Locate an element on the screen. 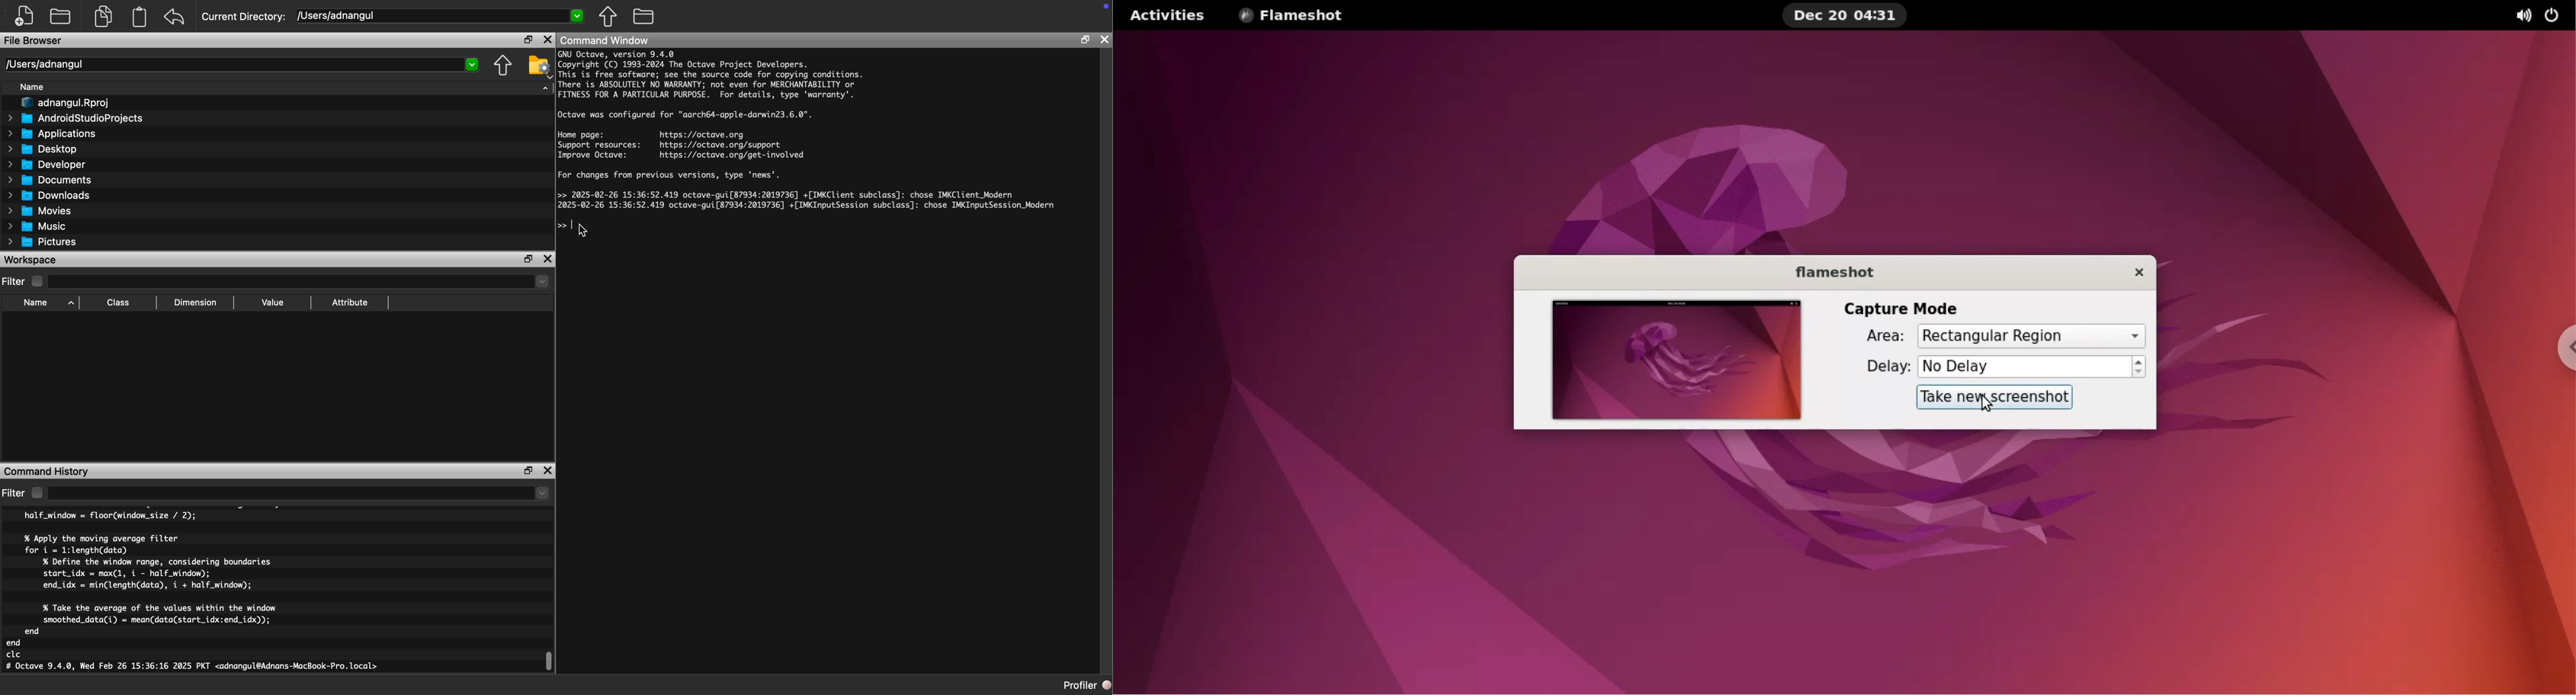 This screenshot has height=700, width=2576. Class is located at coordinates (118, 303).